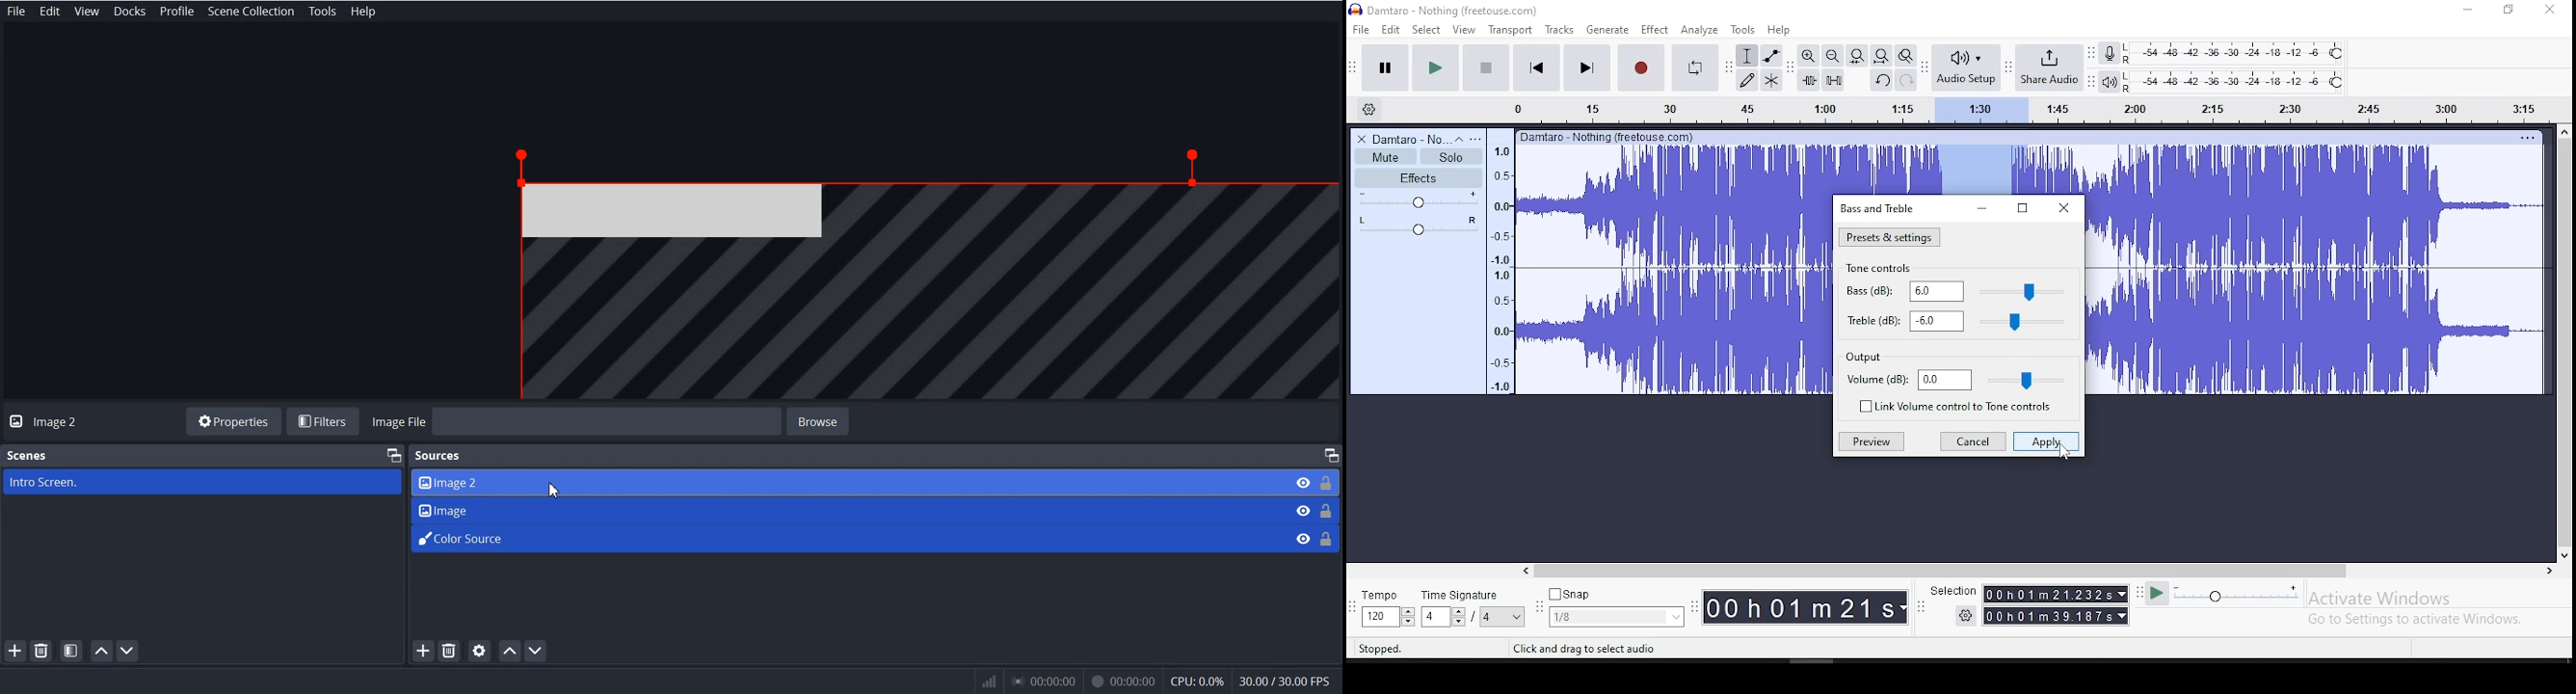 The width and height of the screenshot is (2576, 700). Describe the element at coordinates (1330, 455) in the screenshot. I see `Maximize` at that location.